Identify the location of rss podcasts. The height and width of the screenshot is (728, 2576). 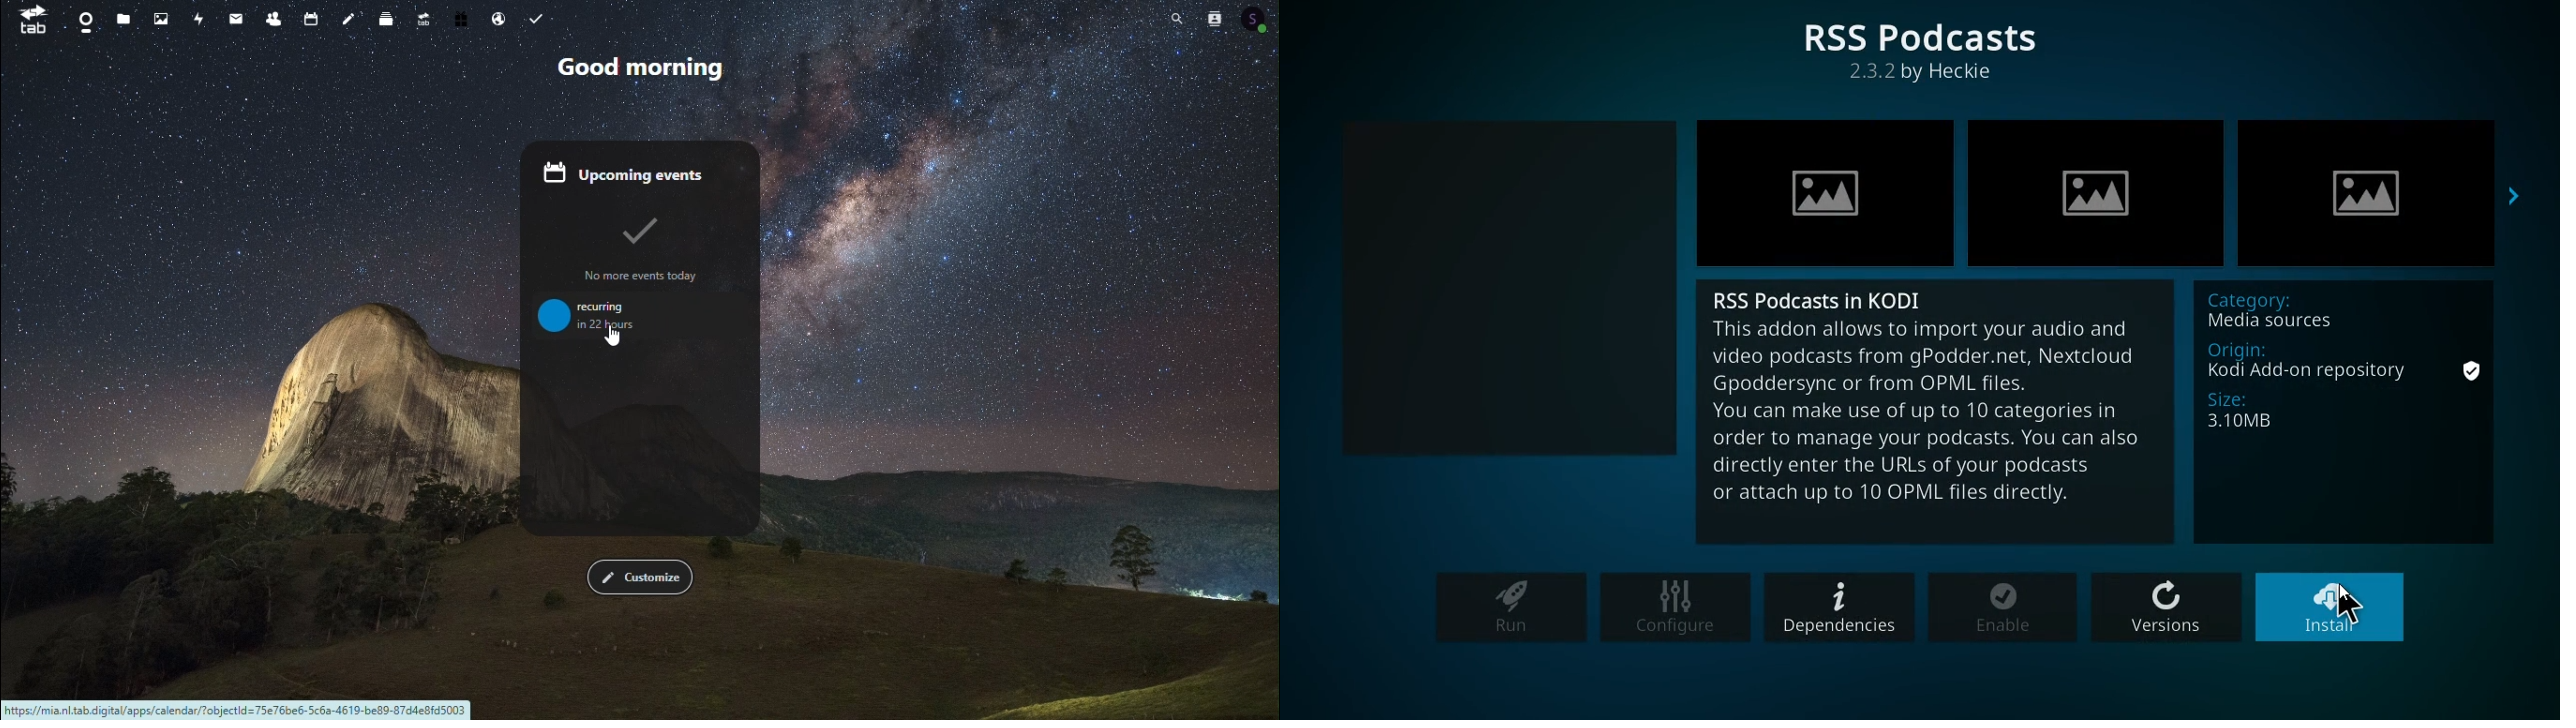
(1926, 37).